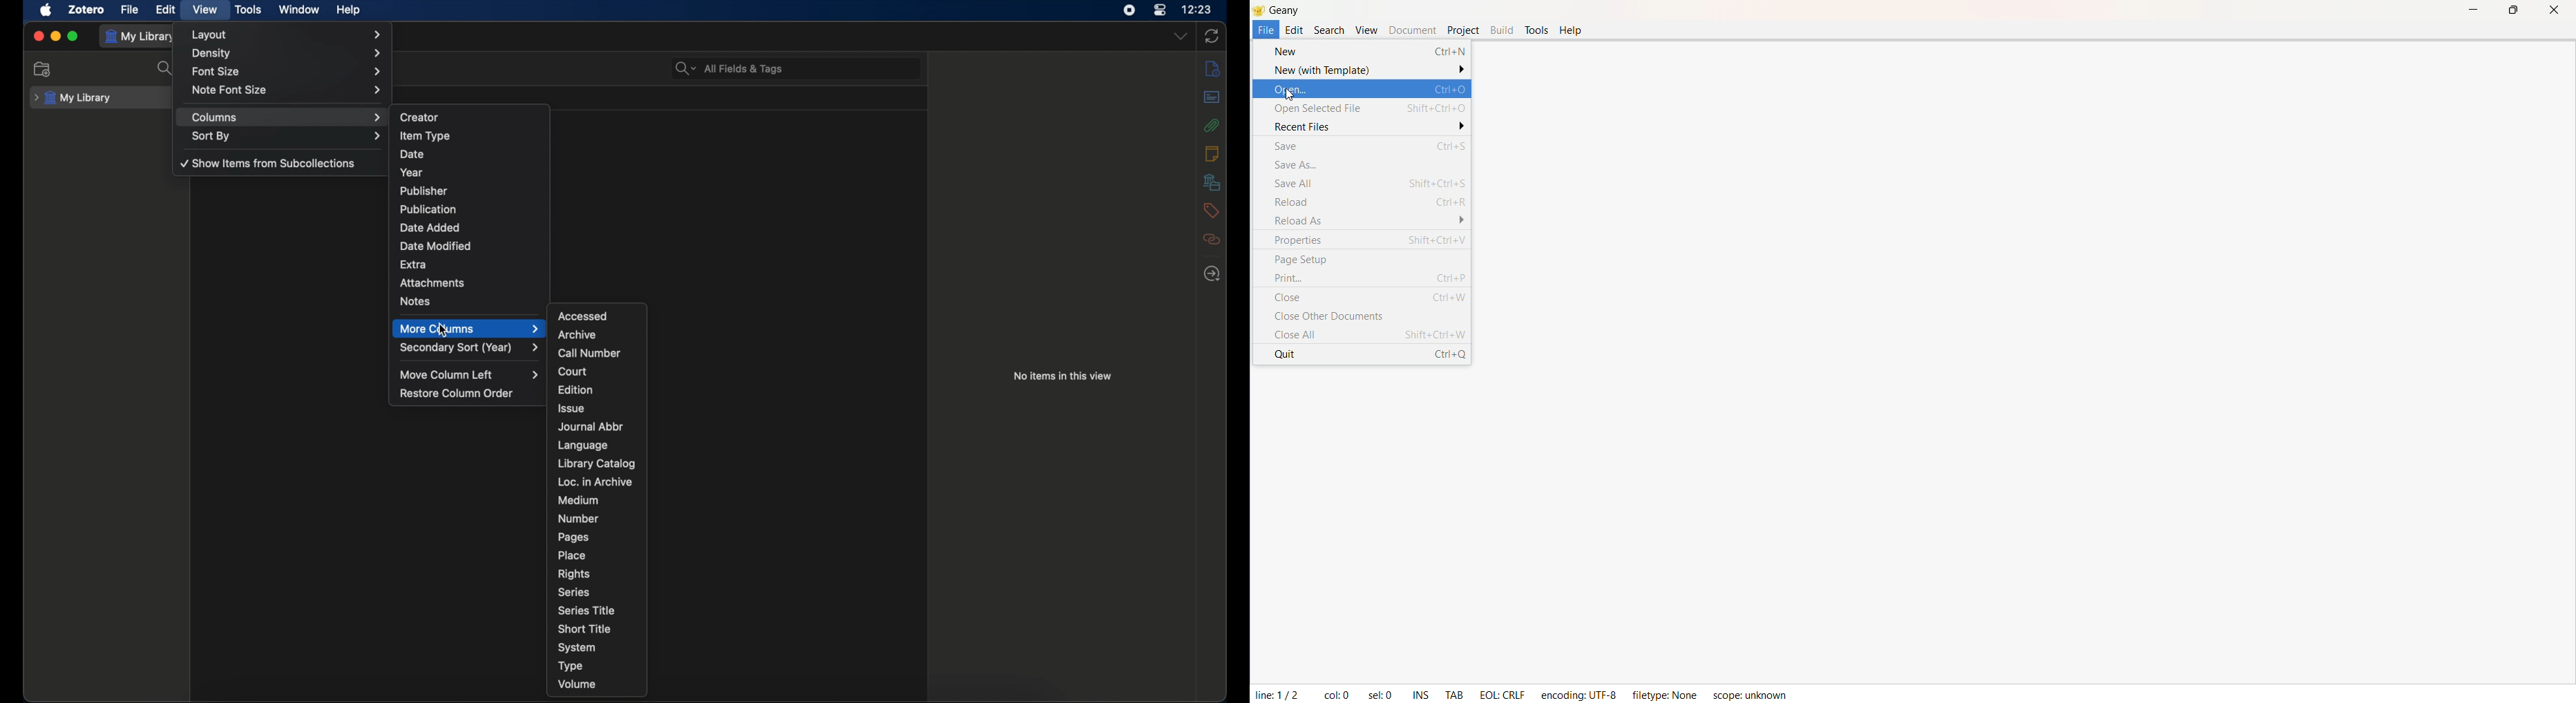 Image resolution: width=2576 pixels, height=728 pixels. I want to click on sort by, so click(286, 137).